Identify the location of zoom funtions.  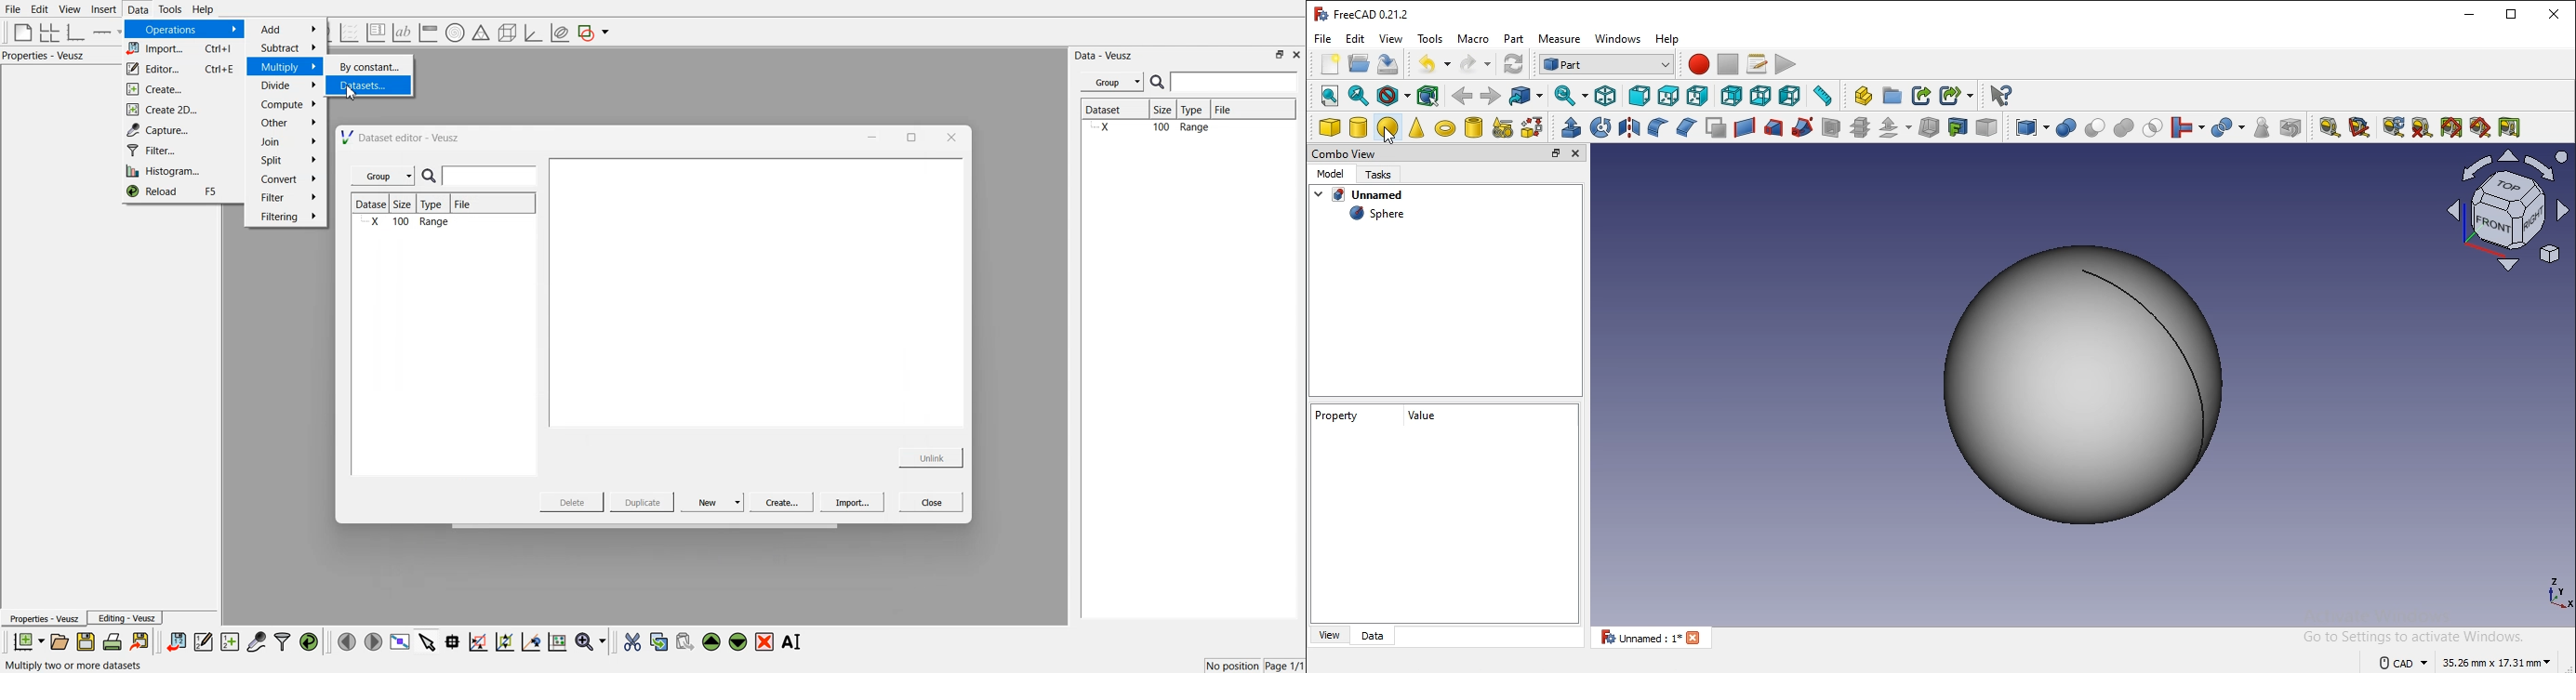
(590, 642).